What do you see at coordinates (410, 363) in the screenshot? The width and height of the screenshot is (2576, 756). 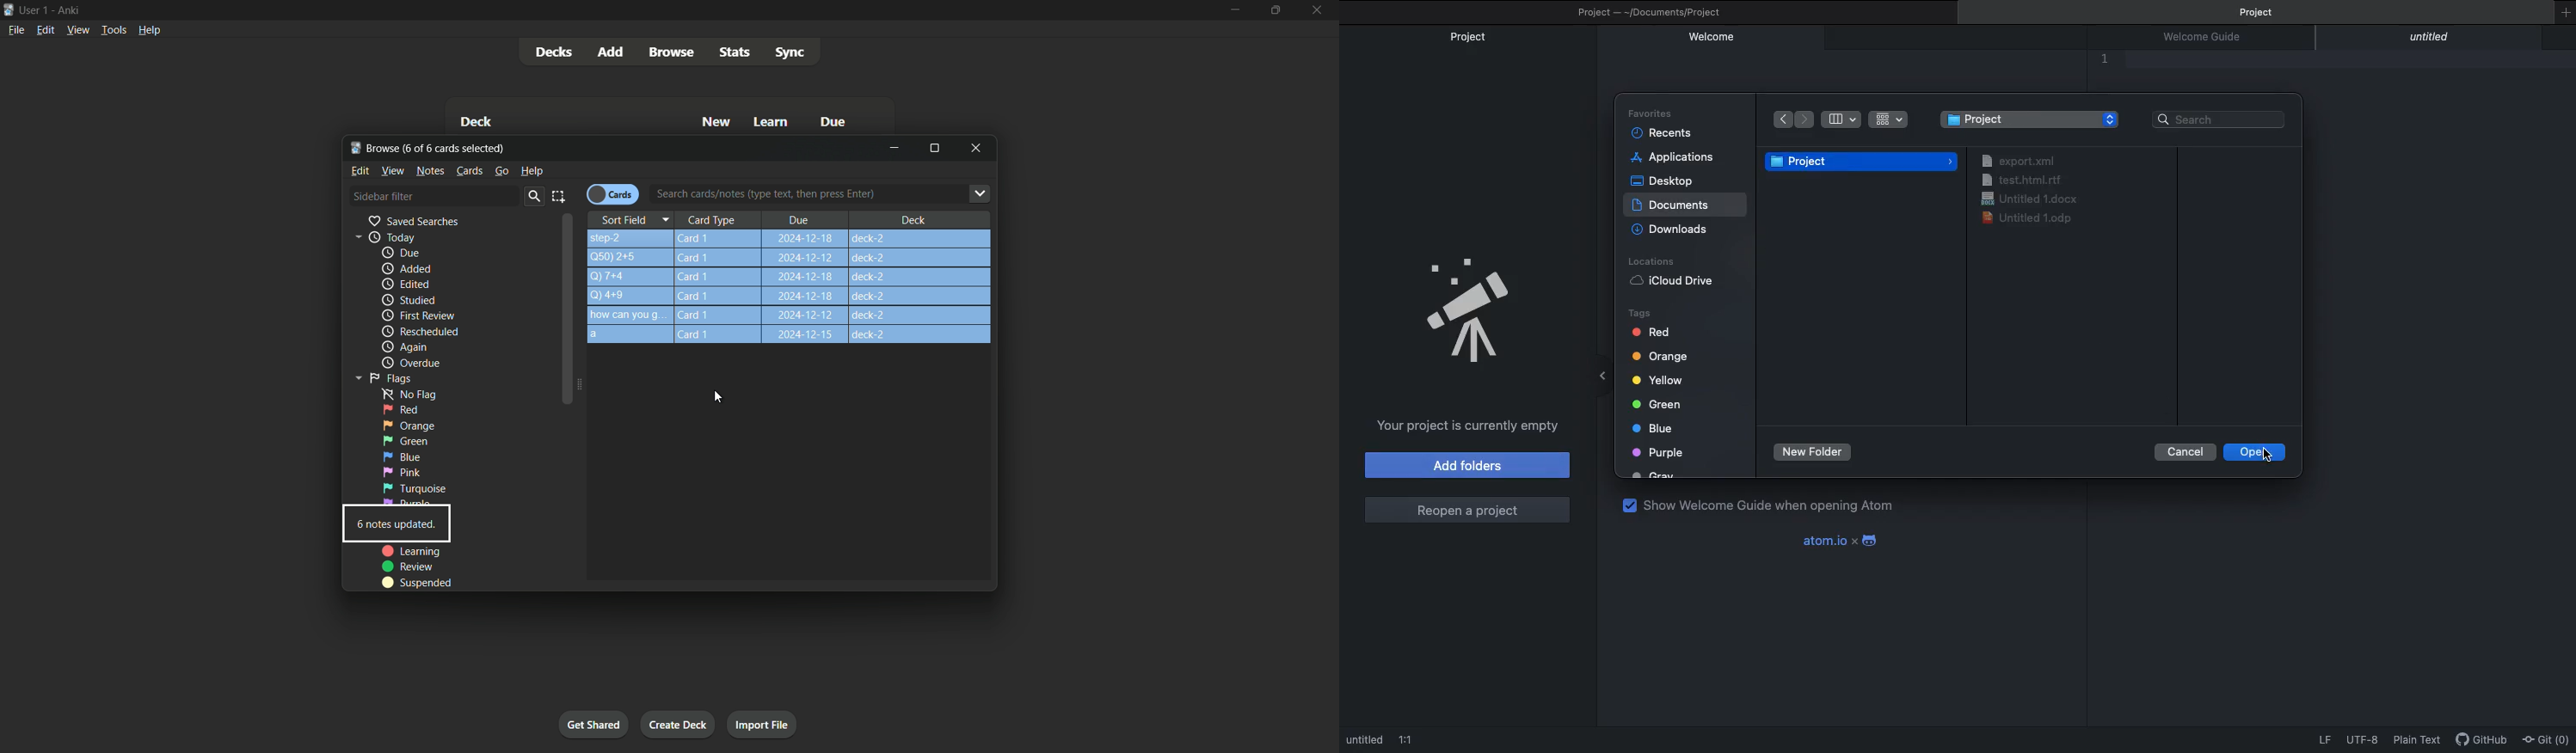 I see `Overdue` at bounding box center [410, 363].